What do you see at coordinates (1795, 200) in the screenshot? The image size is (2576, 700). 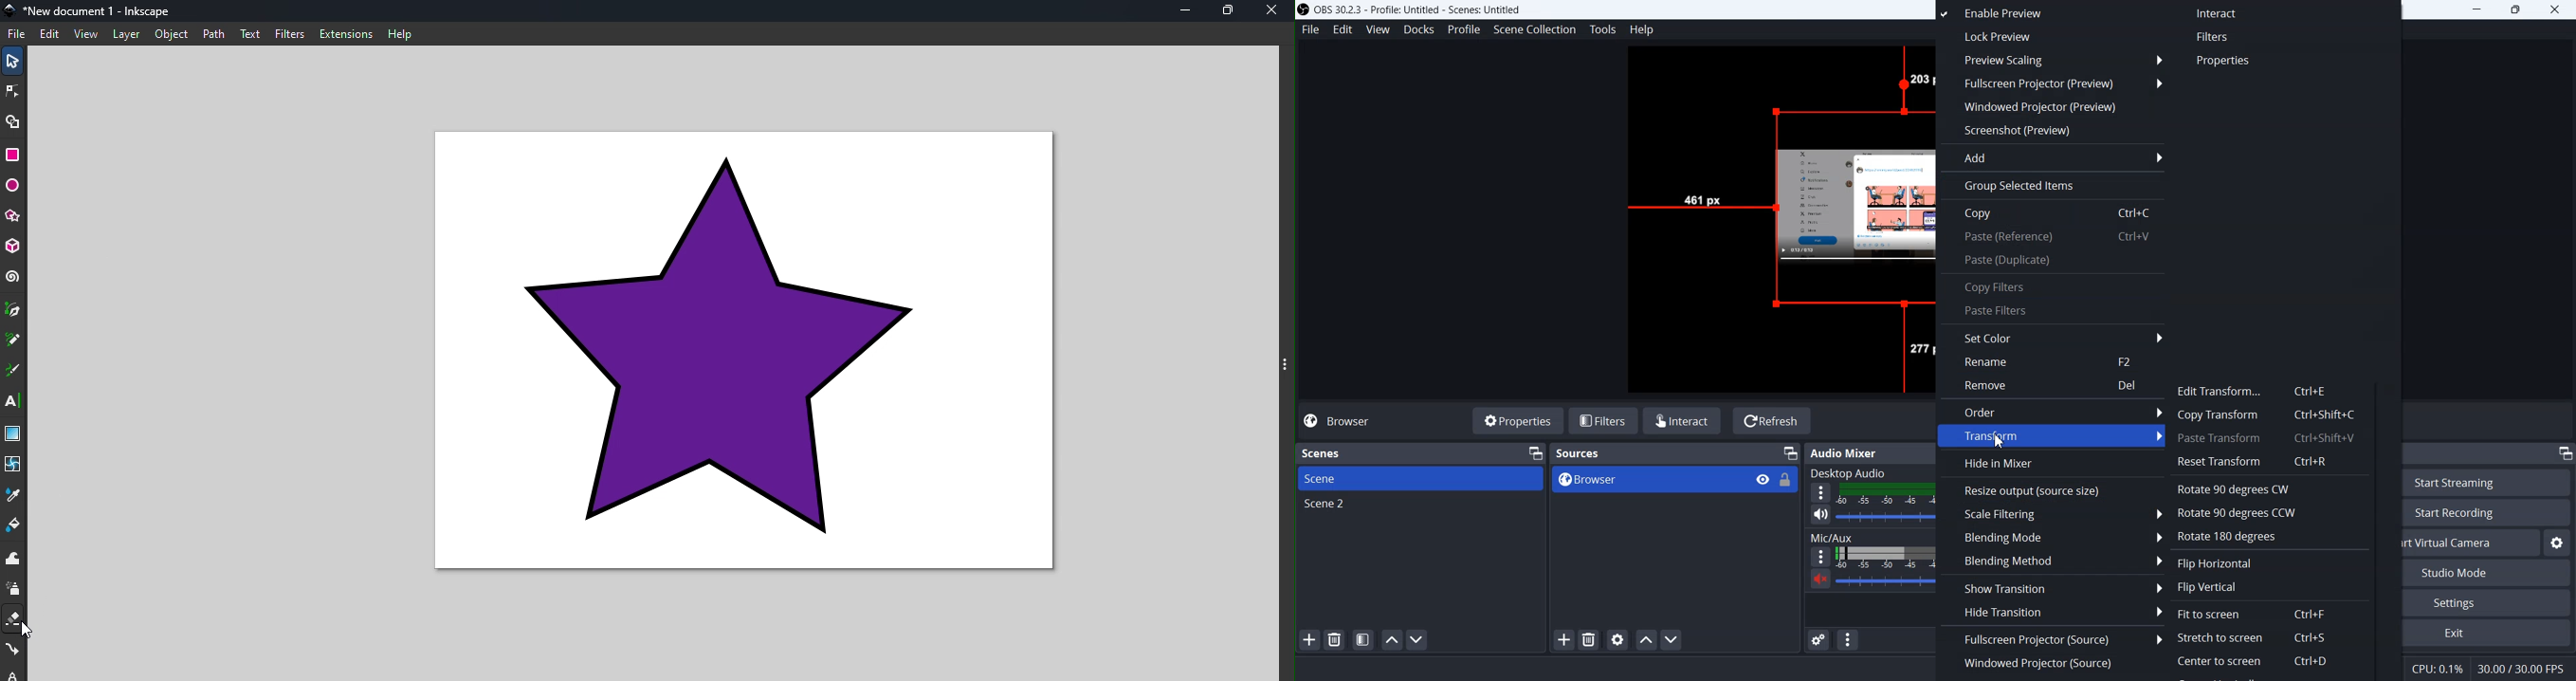 I see `Source` at bounding box center [1795, 200].